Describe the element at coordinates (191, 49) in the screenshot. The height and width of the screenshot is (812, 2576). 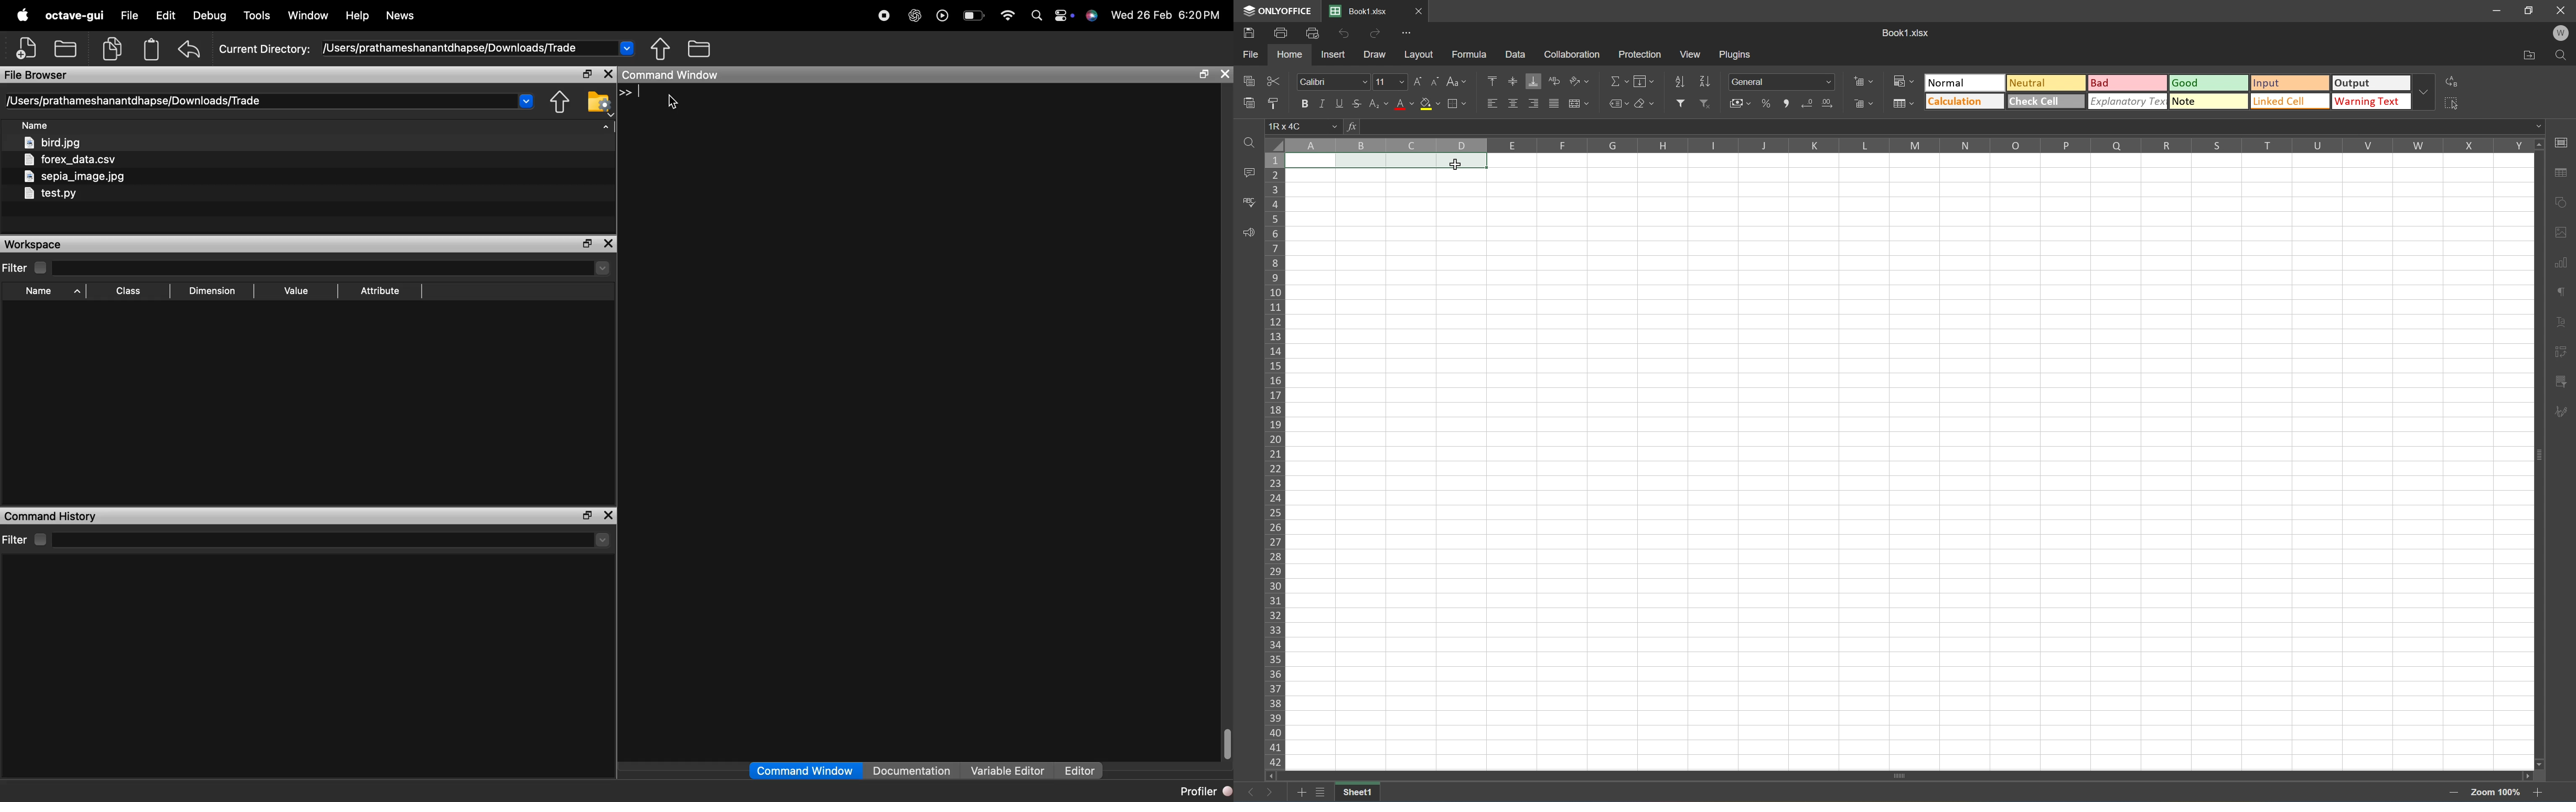
I see `undo` at that location.